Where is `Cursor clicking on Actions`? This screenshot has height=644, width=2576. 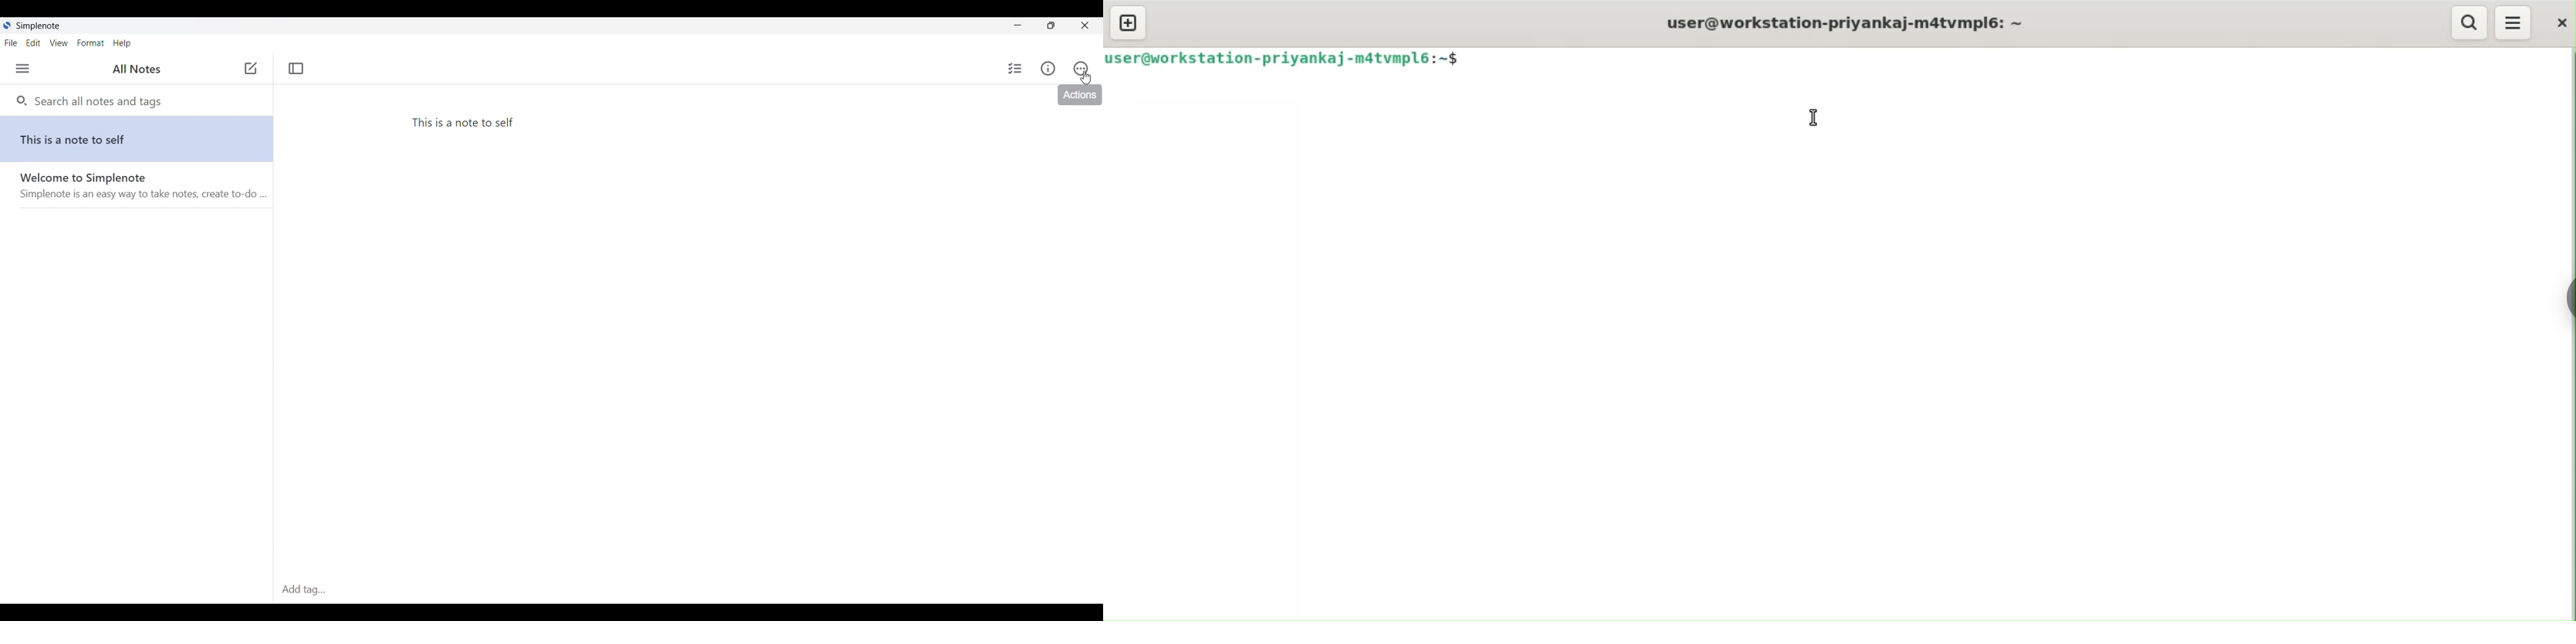 Cursor clicking on Actions is located at coordinates (1086, 78).